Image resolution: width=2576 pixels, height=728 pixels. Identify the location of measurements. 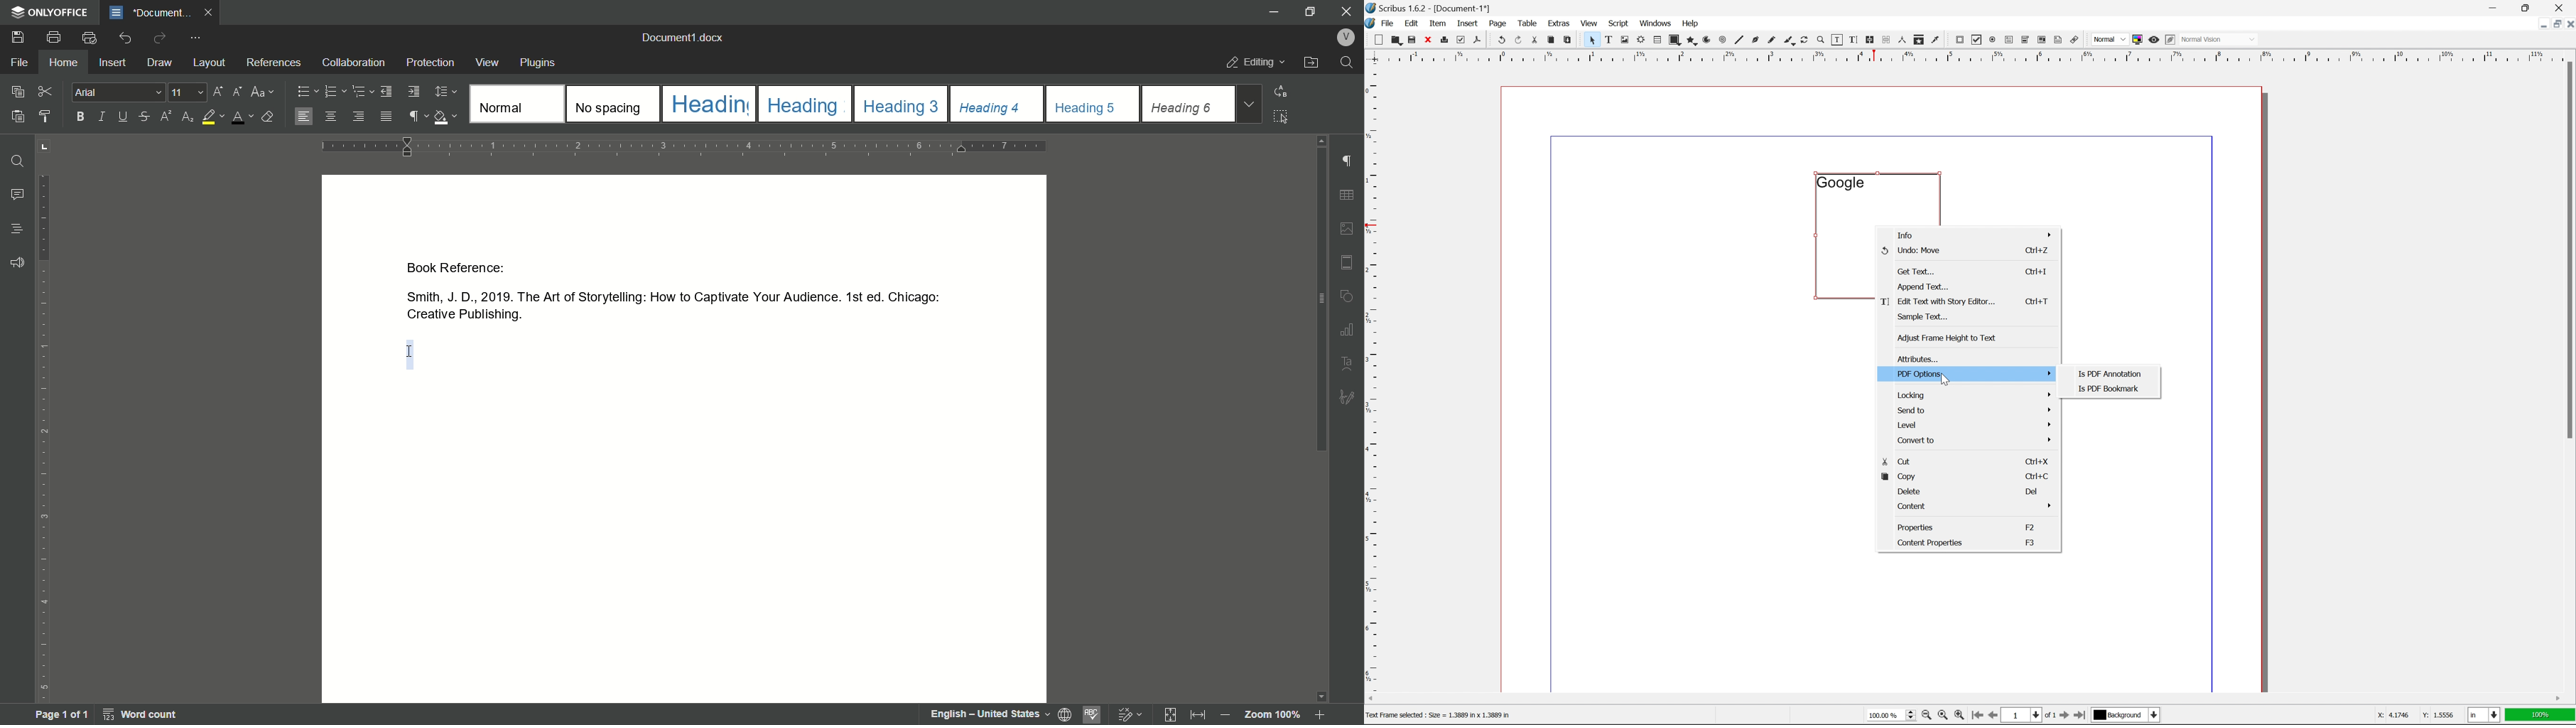
(1902, 40).